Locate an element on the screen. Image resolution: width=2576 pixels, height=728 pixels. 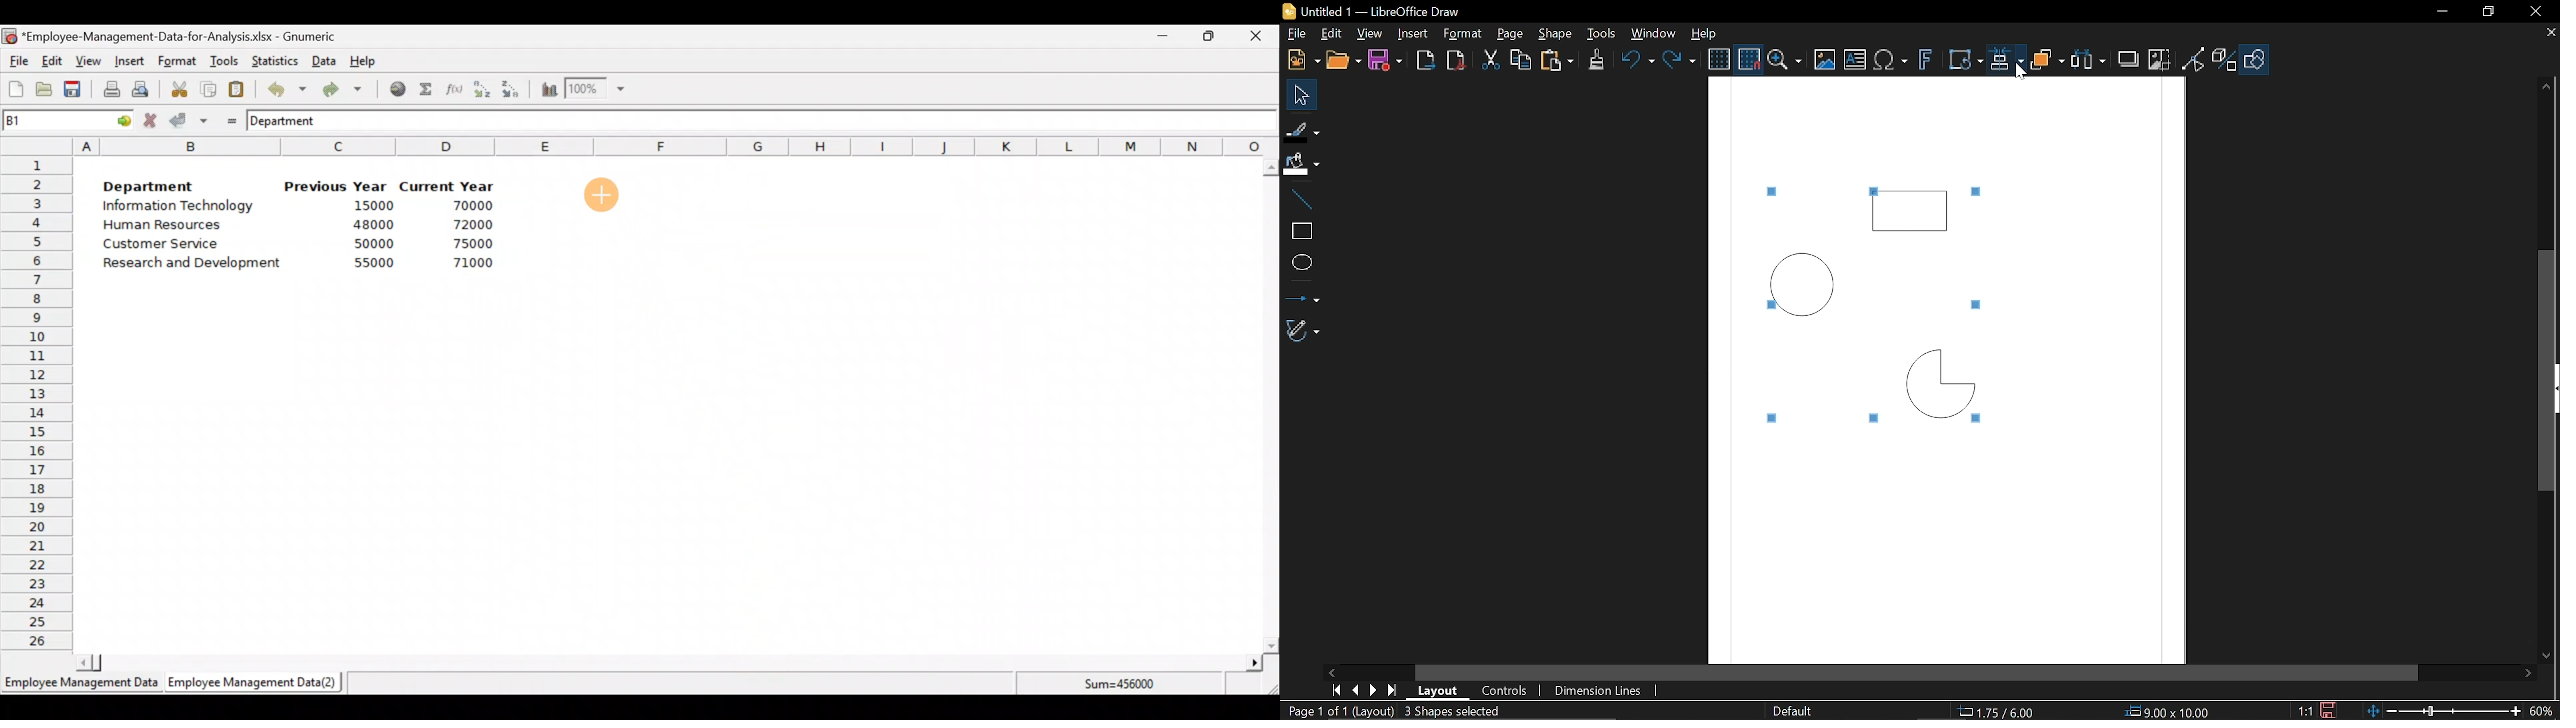
Line is located at coordinates (1297, 194).